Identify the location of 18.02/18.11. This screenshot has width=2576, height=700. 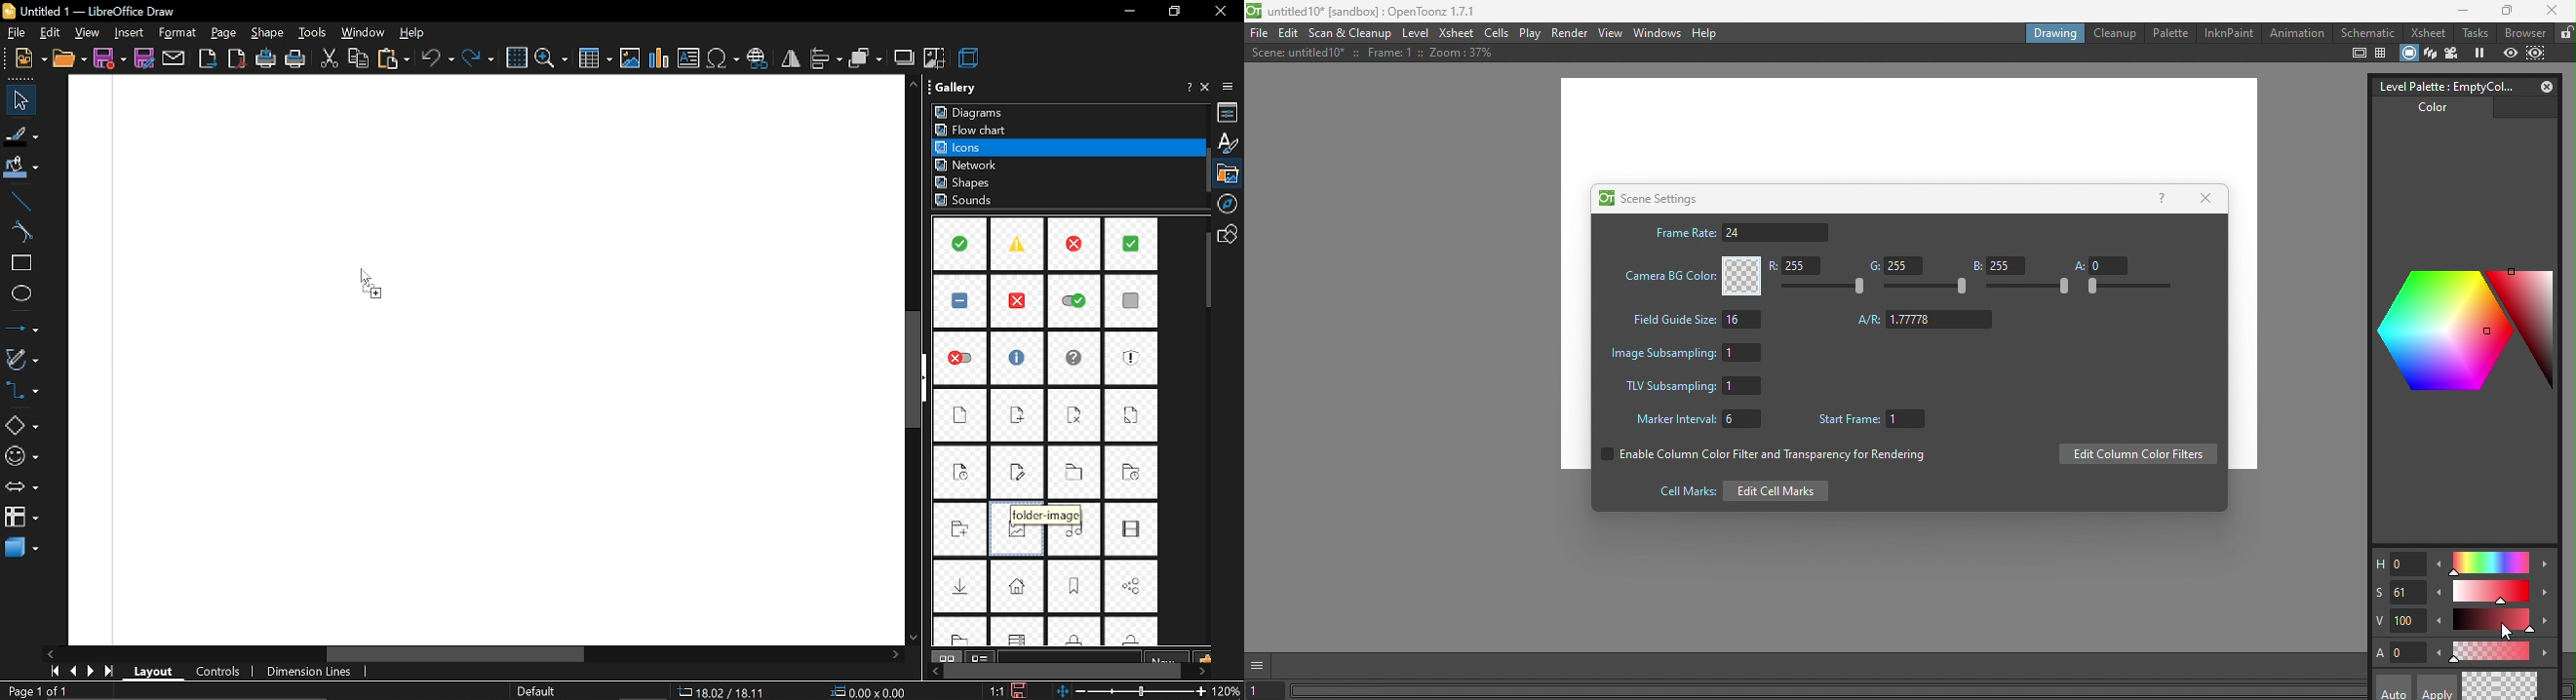
(725, 692).